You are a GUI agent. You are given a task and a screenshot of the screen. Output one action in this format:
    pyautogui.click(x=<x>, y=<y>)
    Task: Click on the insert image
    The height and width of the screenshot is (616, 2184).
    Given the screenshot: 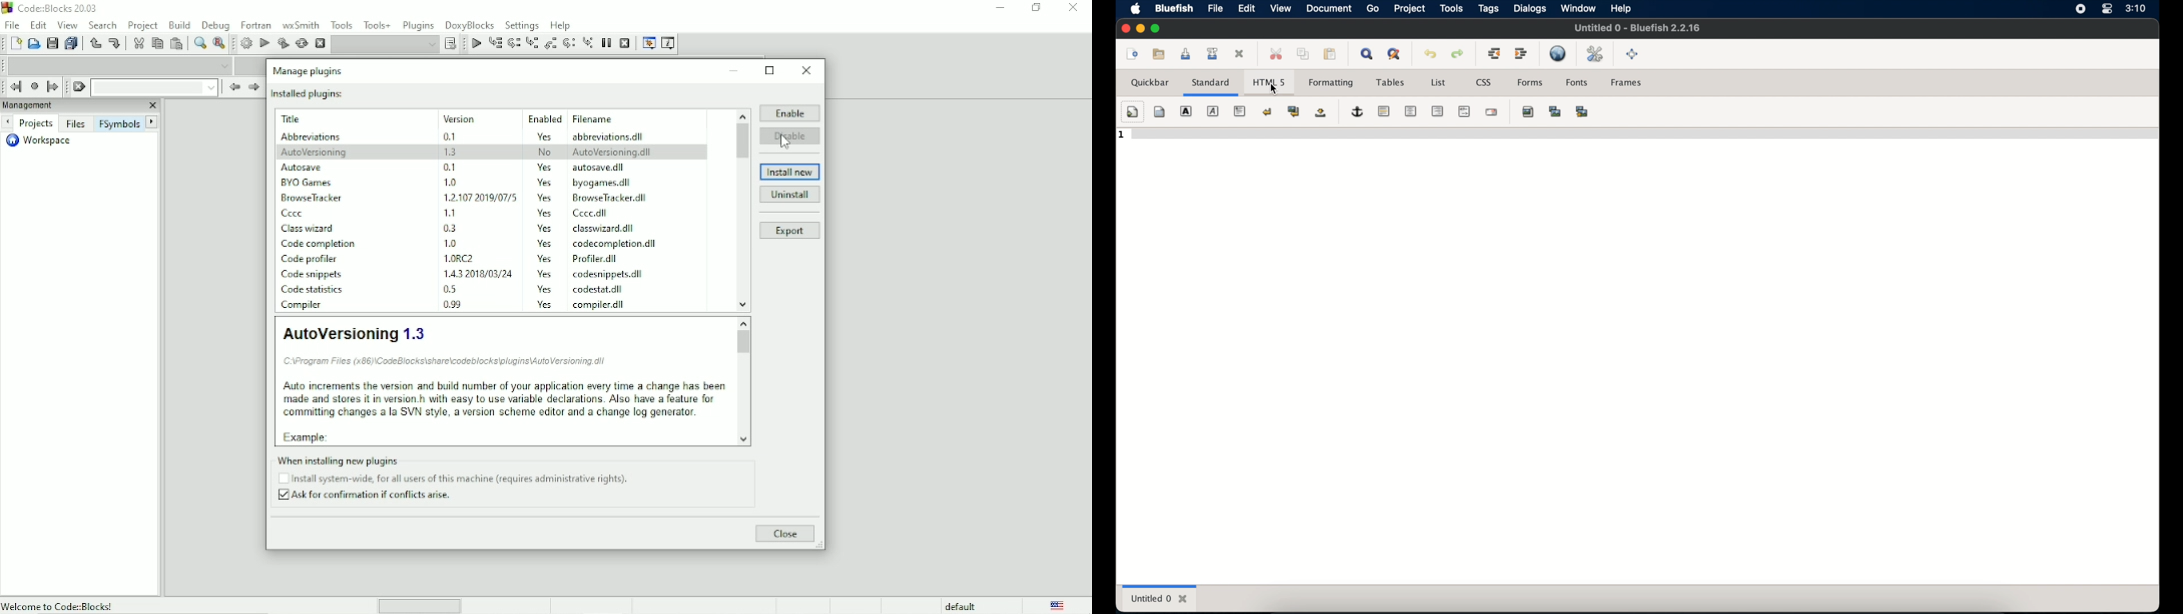 What is the action you would take?
    pyautogui.click(x=1529, y=111)
    